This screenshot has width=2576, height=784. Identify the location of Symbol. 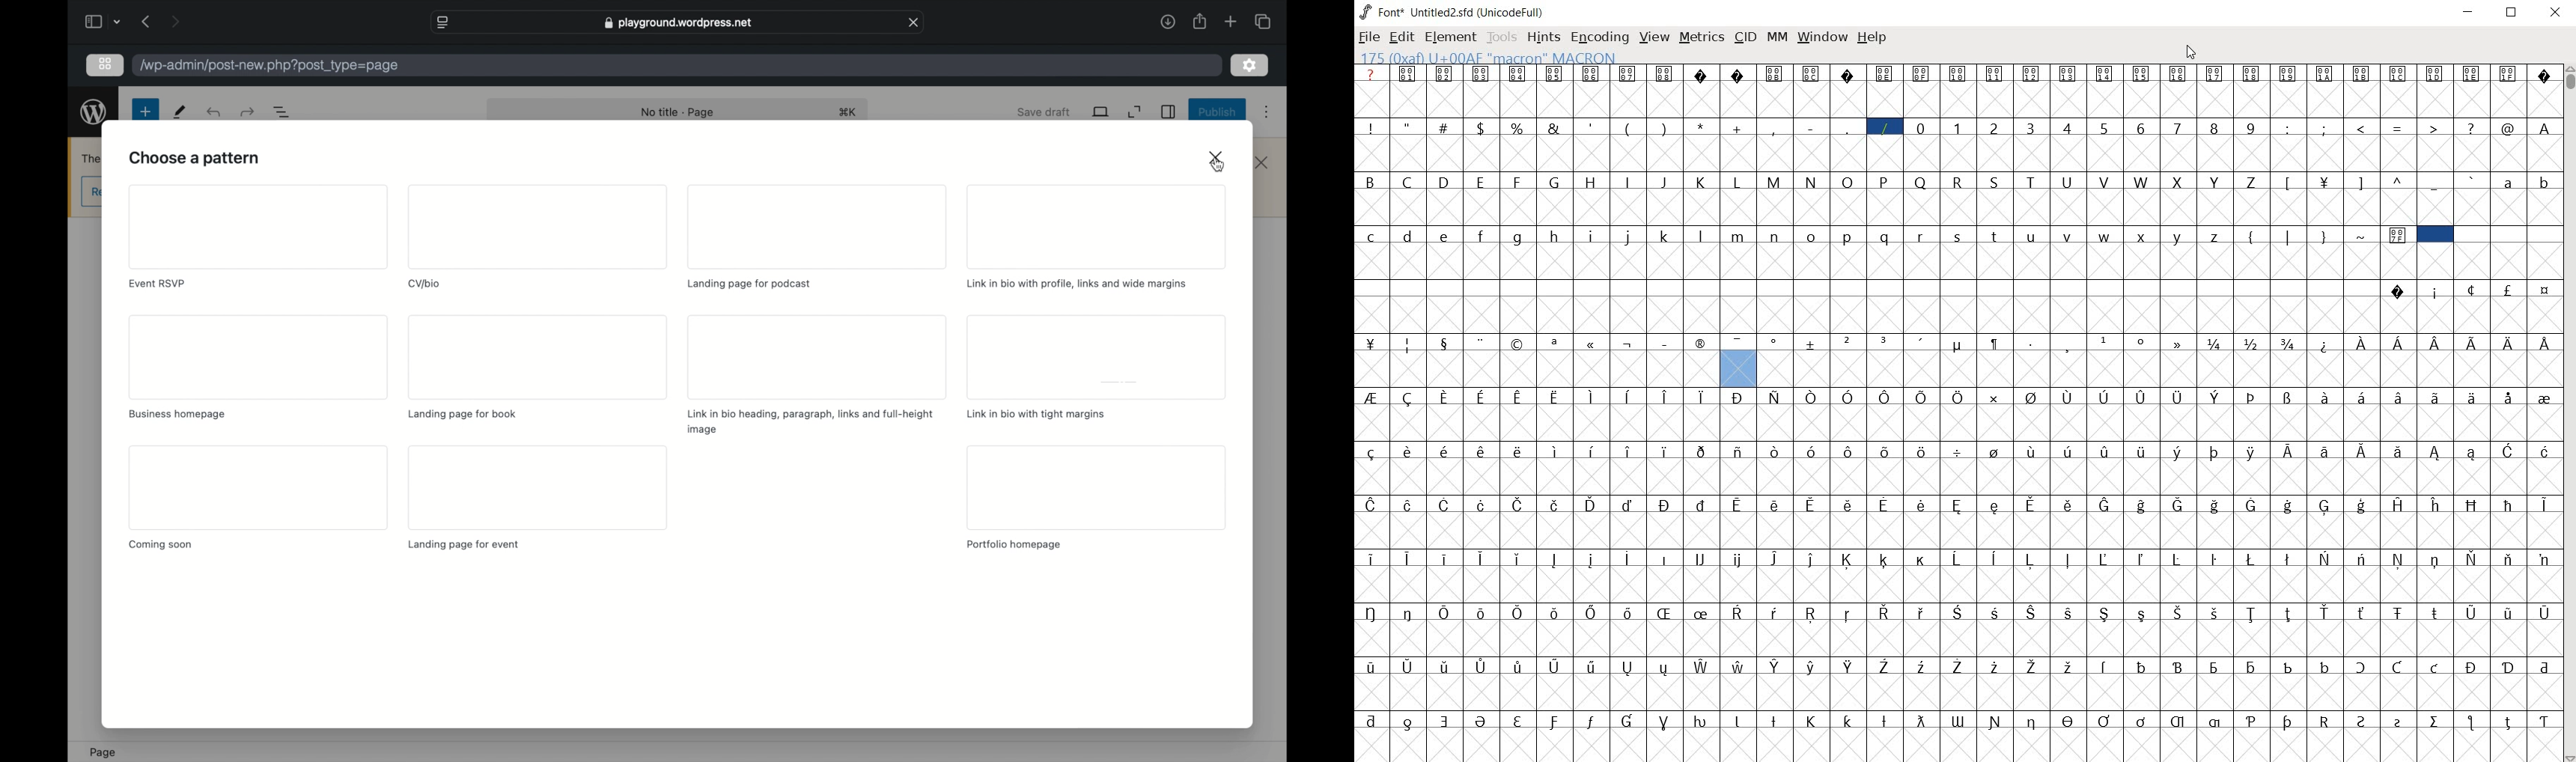
(1884, 719).